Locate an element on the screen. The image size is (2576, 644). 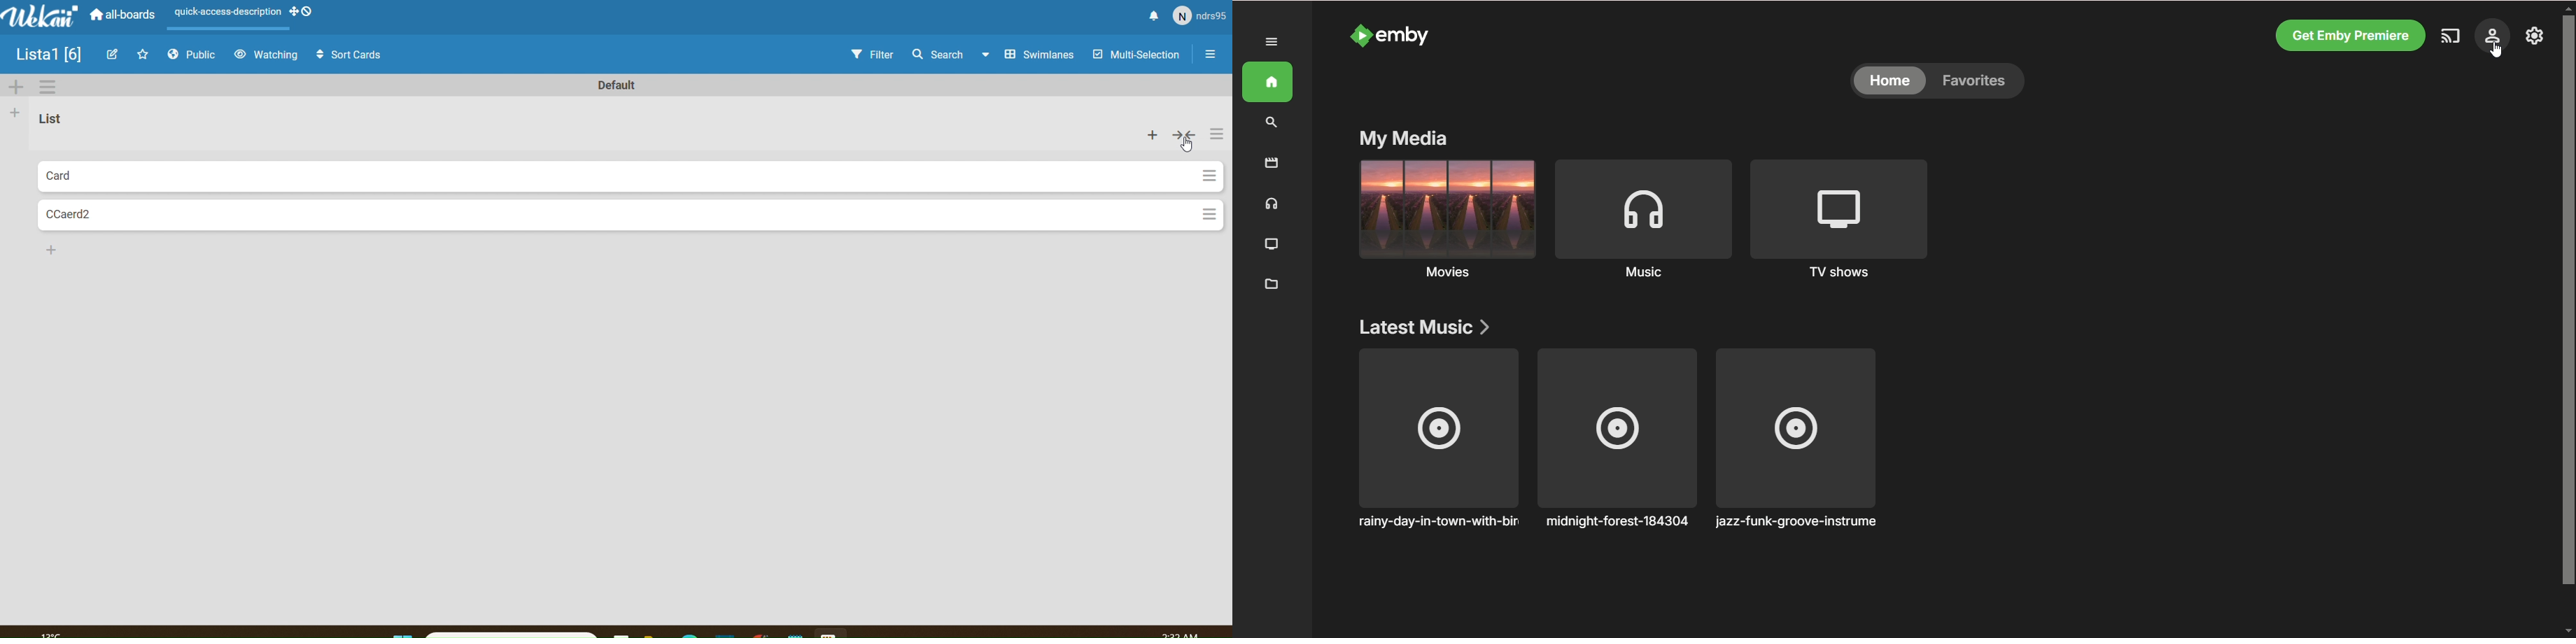
Add is located at coordinates (15, 86).